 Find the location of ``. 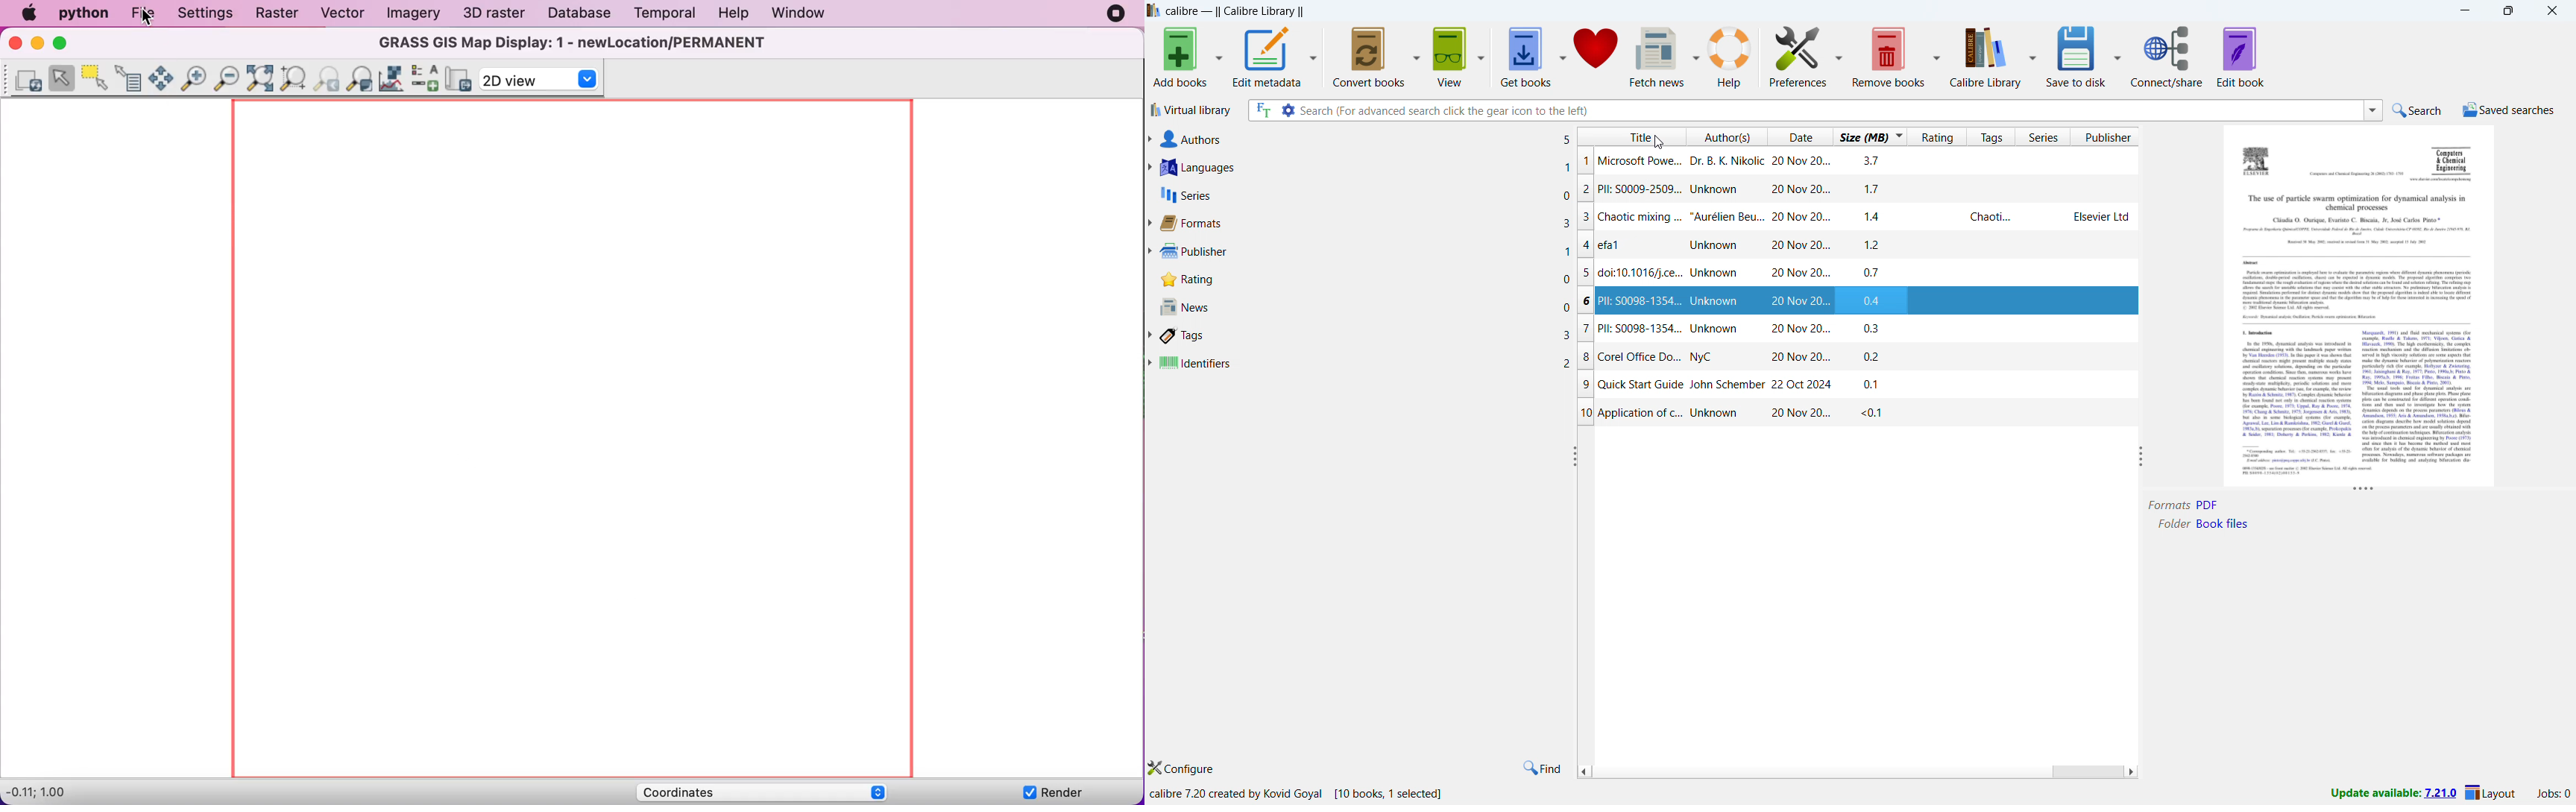

 is located at coordinates (2453, 160).